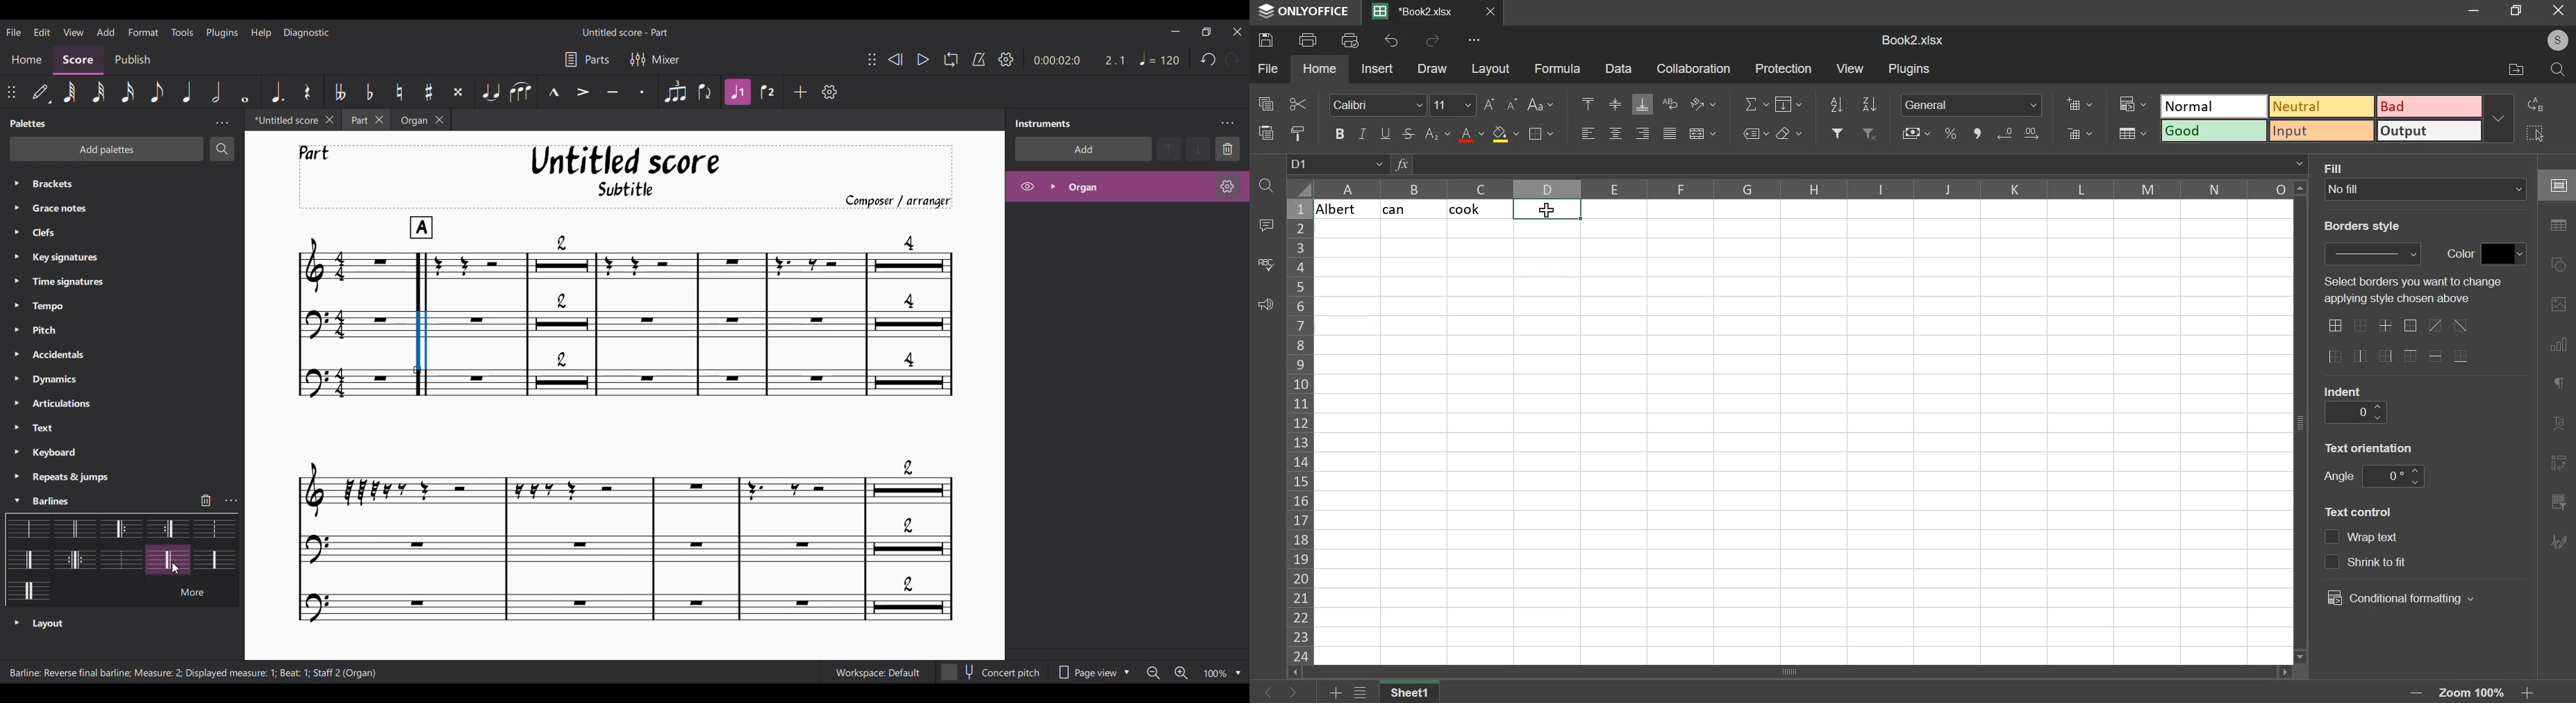  Describe the element at coordinates (2504, 254) in the screenshot. I see `border color` at that location.